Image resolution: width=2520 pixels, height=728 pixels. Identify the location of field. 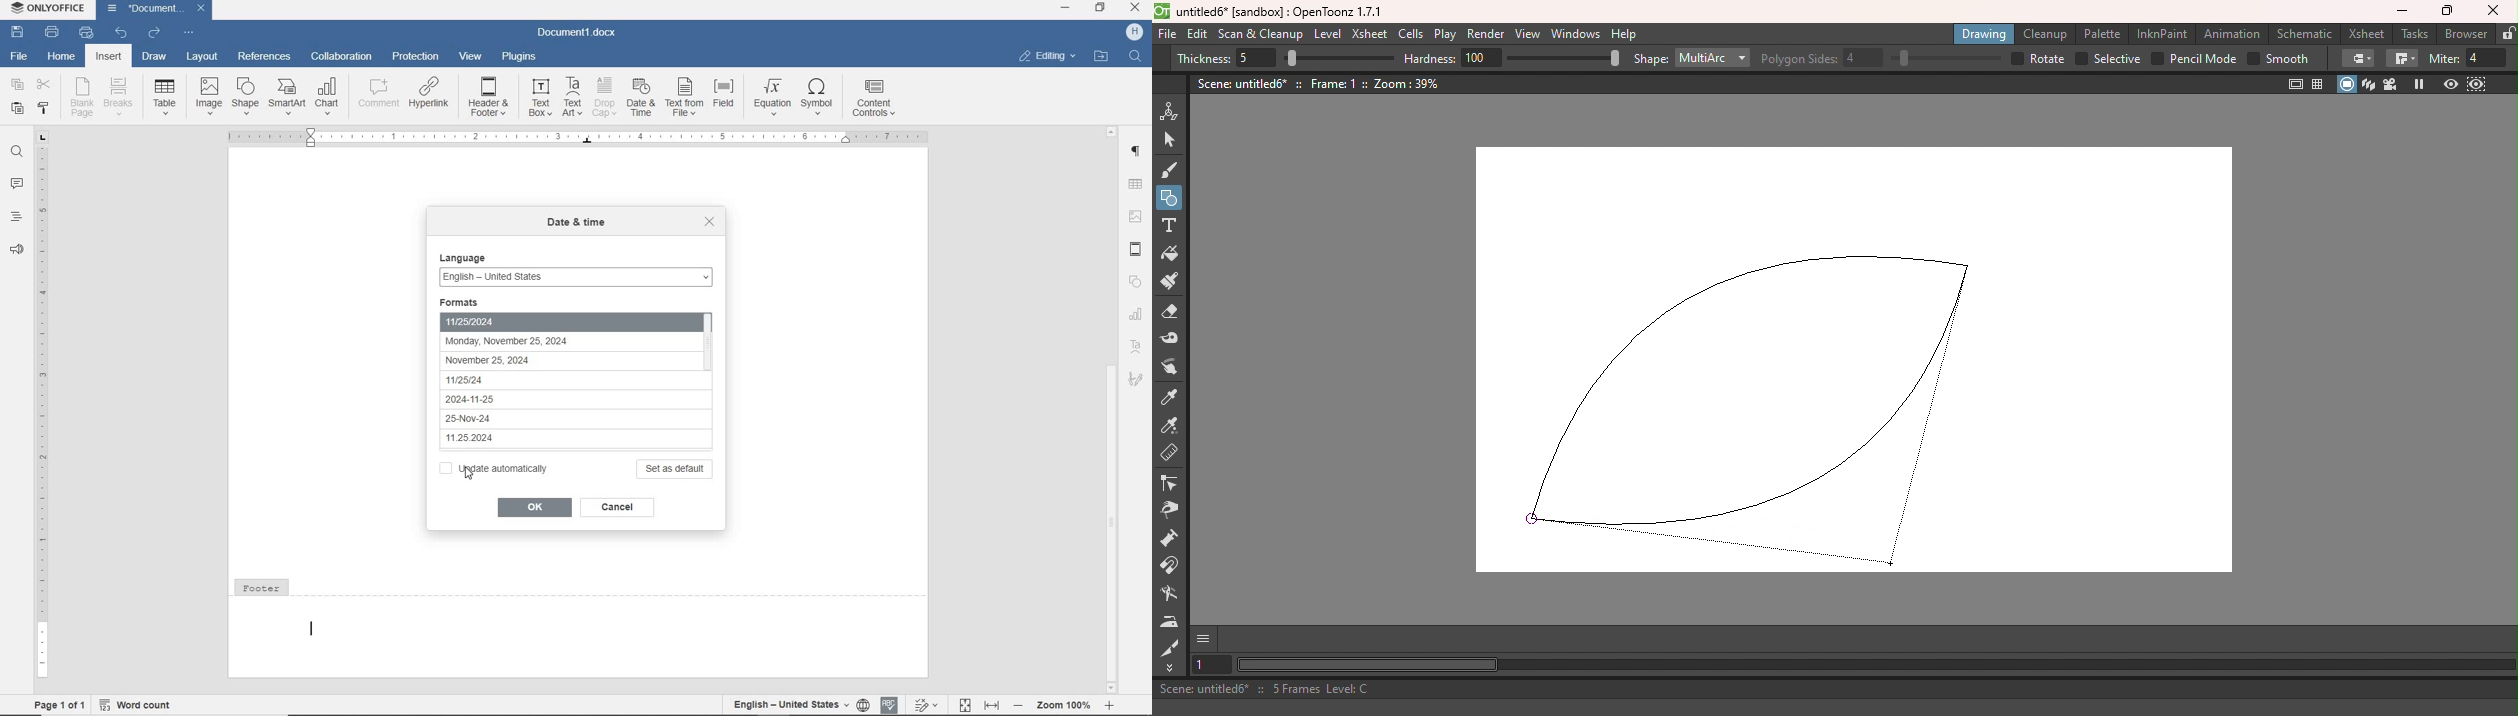
(726, 97).